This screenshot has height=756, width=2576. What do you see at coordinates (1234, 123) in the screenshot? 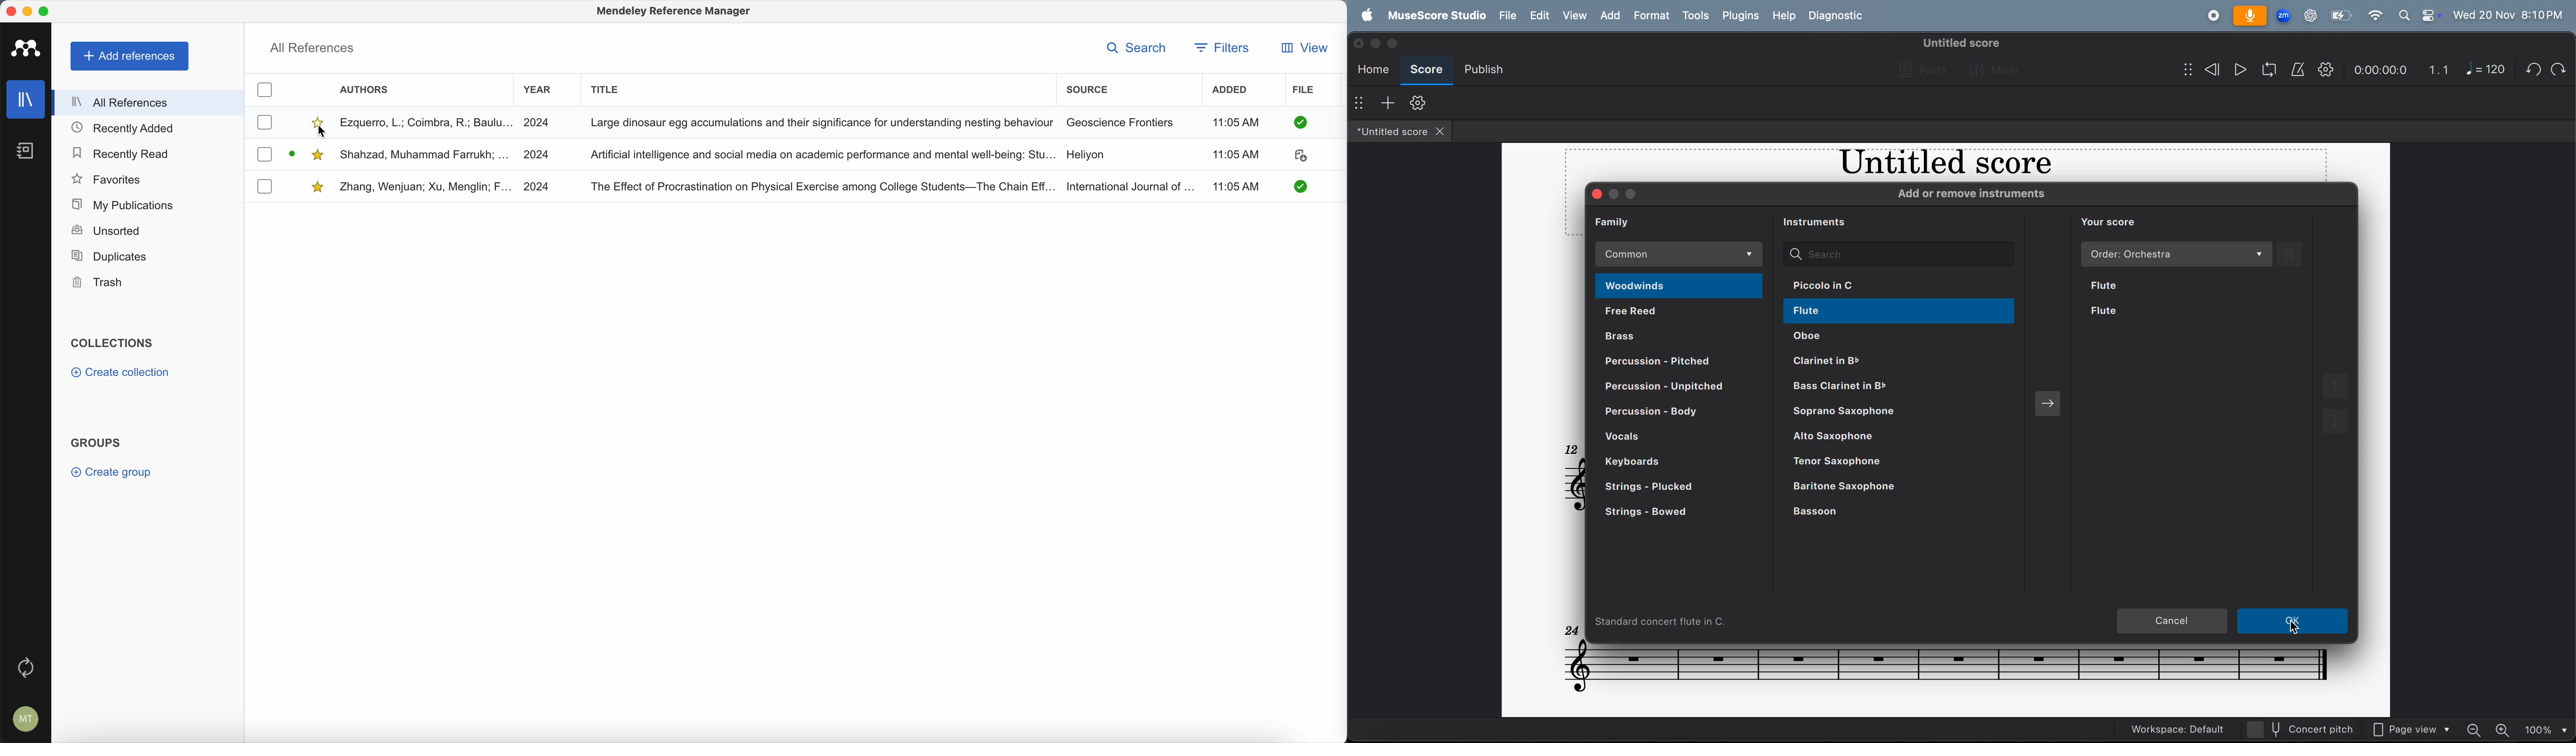
I see `11:05 AM` at bounding box center [1234, 123].